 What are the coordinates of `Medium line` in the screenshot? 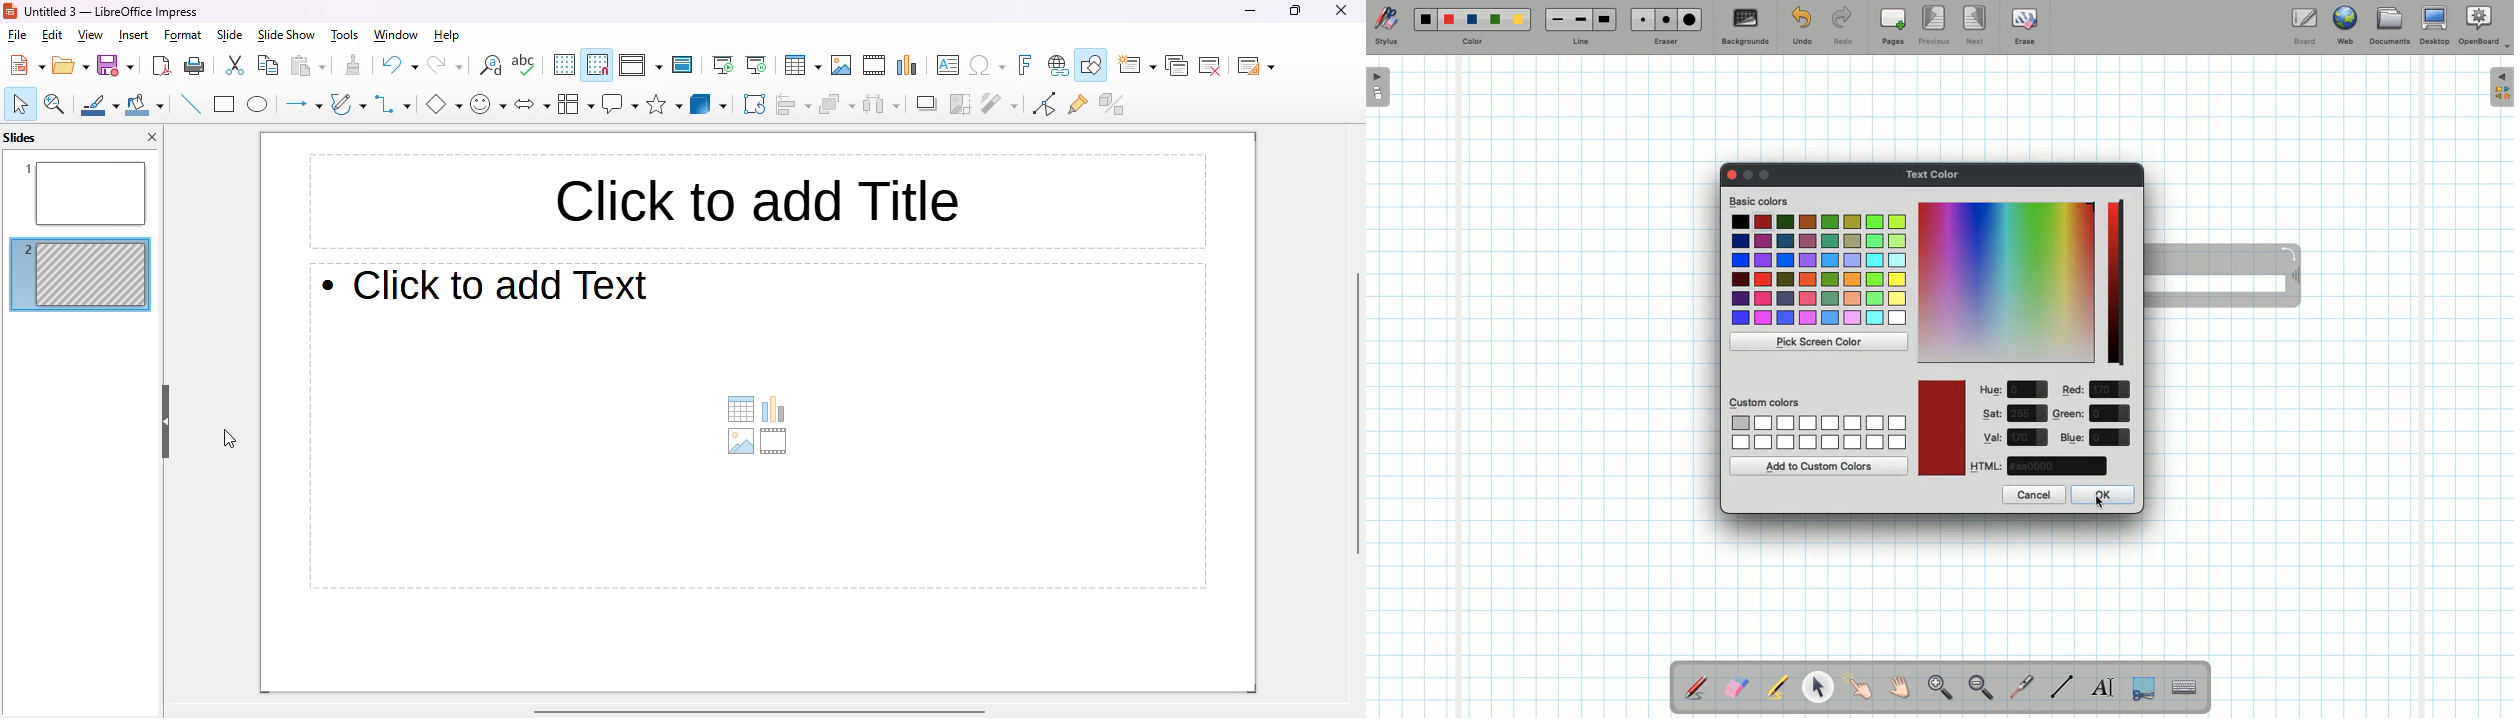 It's located at (1581, 19).